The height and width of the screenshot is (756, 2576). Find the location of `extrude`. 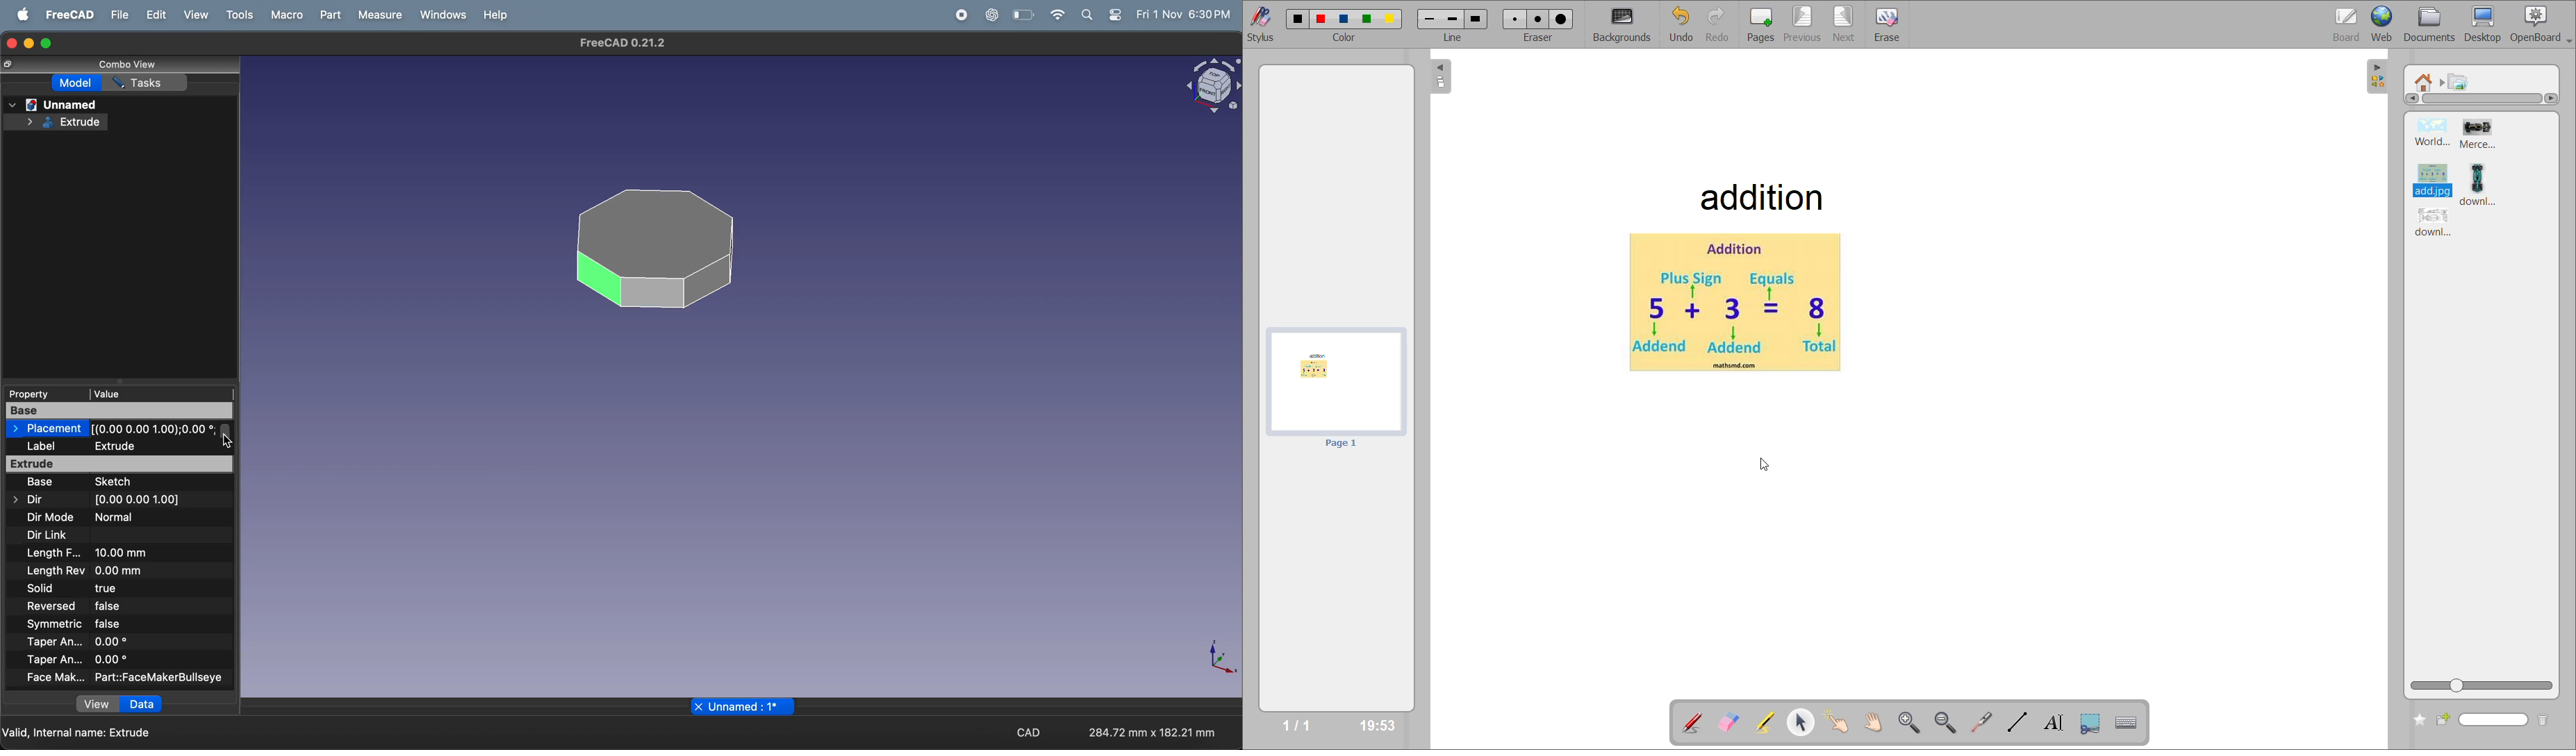

extrude is located at coordinates (149, 447).